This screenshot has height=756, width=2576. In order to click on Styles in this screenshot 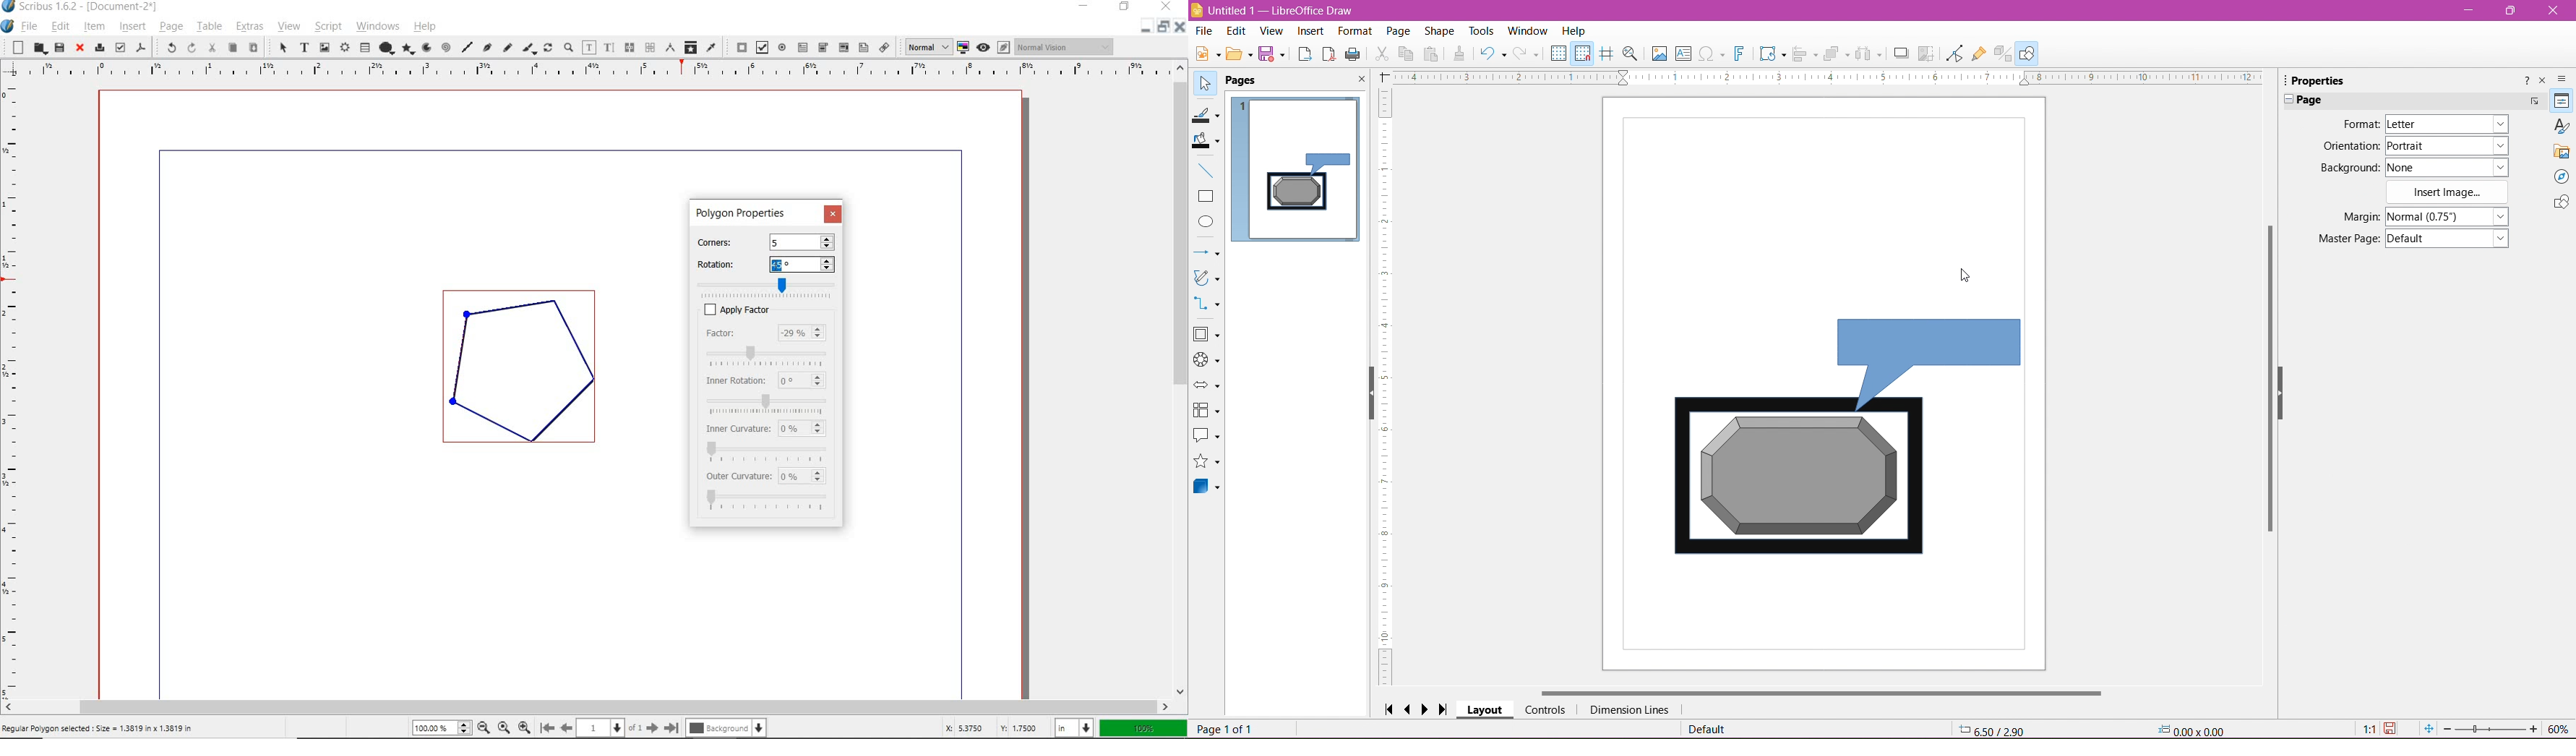, I will do `click(2562, 126)`.